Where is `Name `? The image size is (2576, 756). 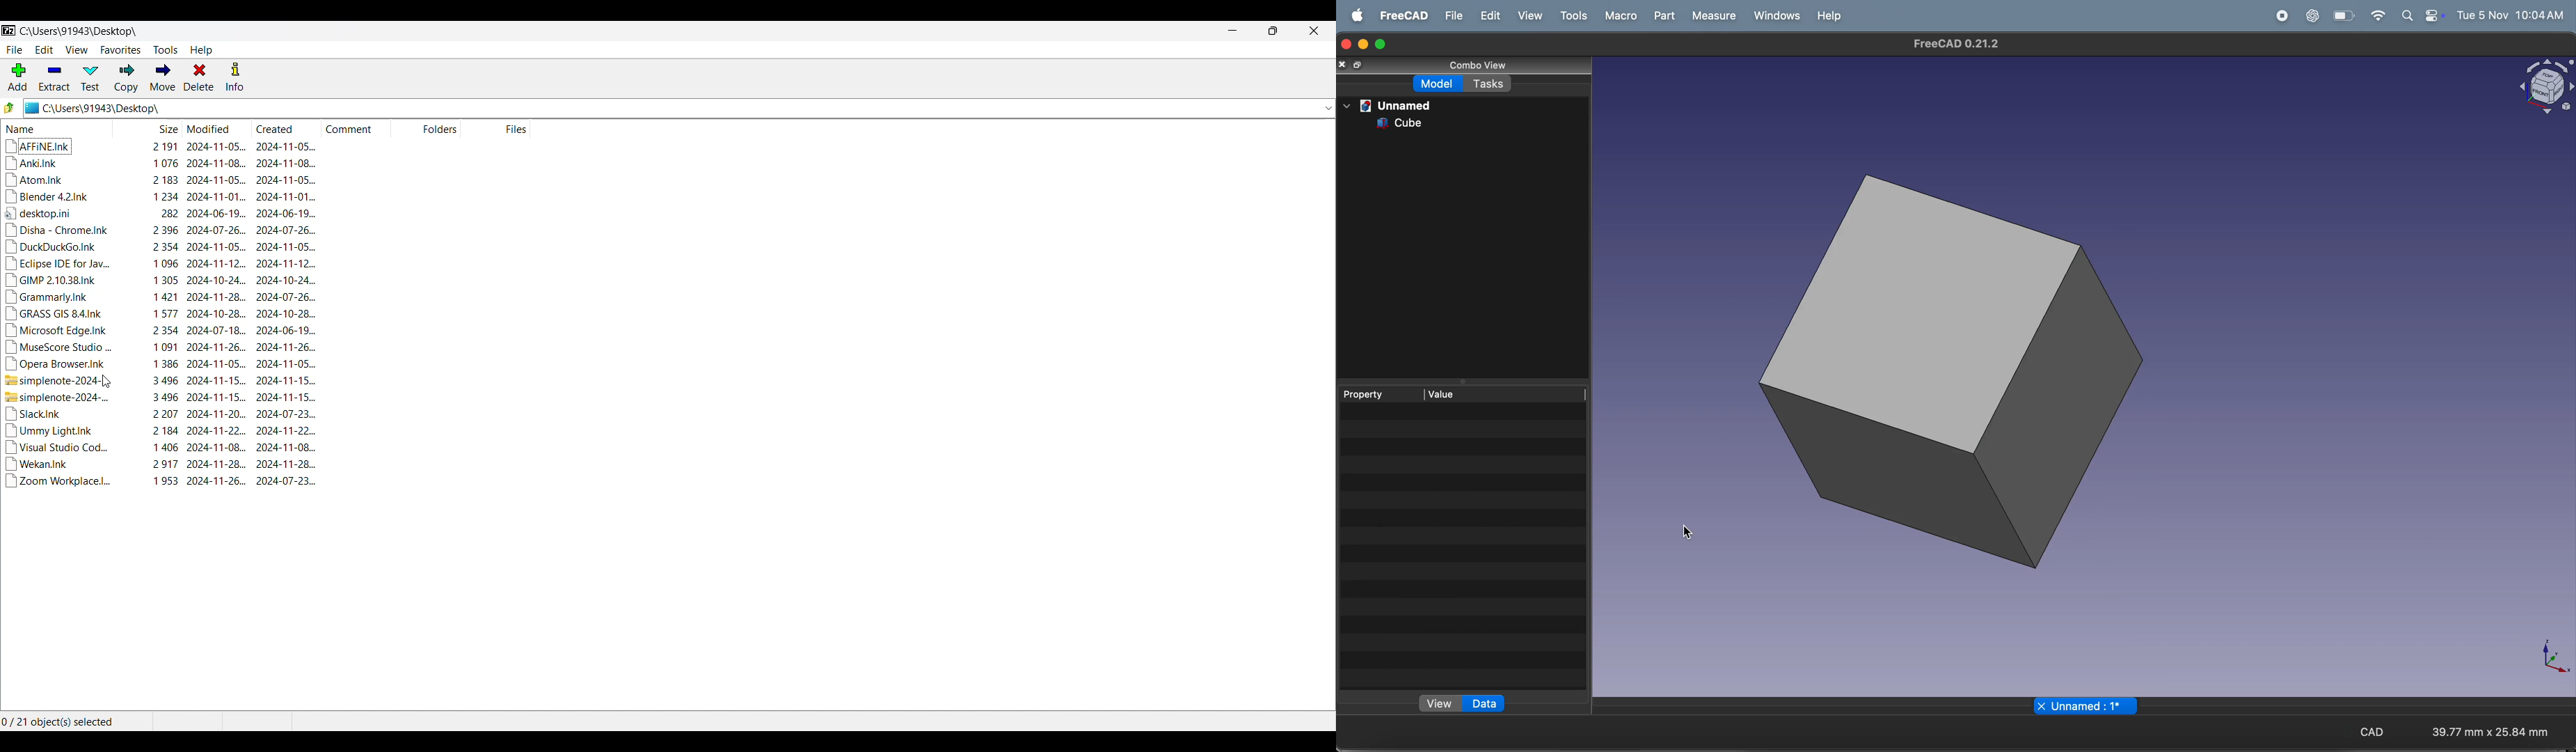
Name  is located at coordinates (56, 128).